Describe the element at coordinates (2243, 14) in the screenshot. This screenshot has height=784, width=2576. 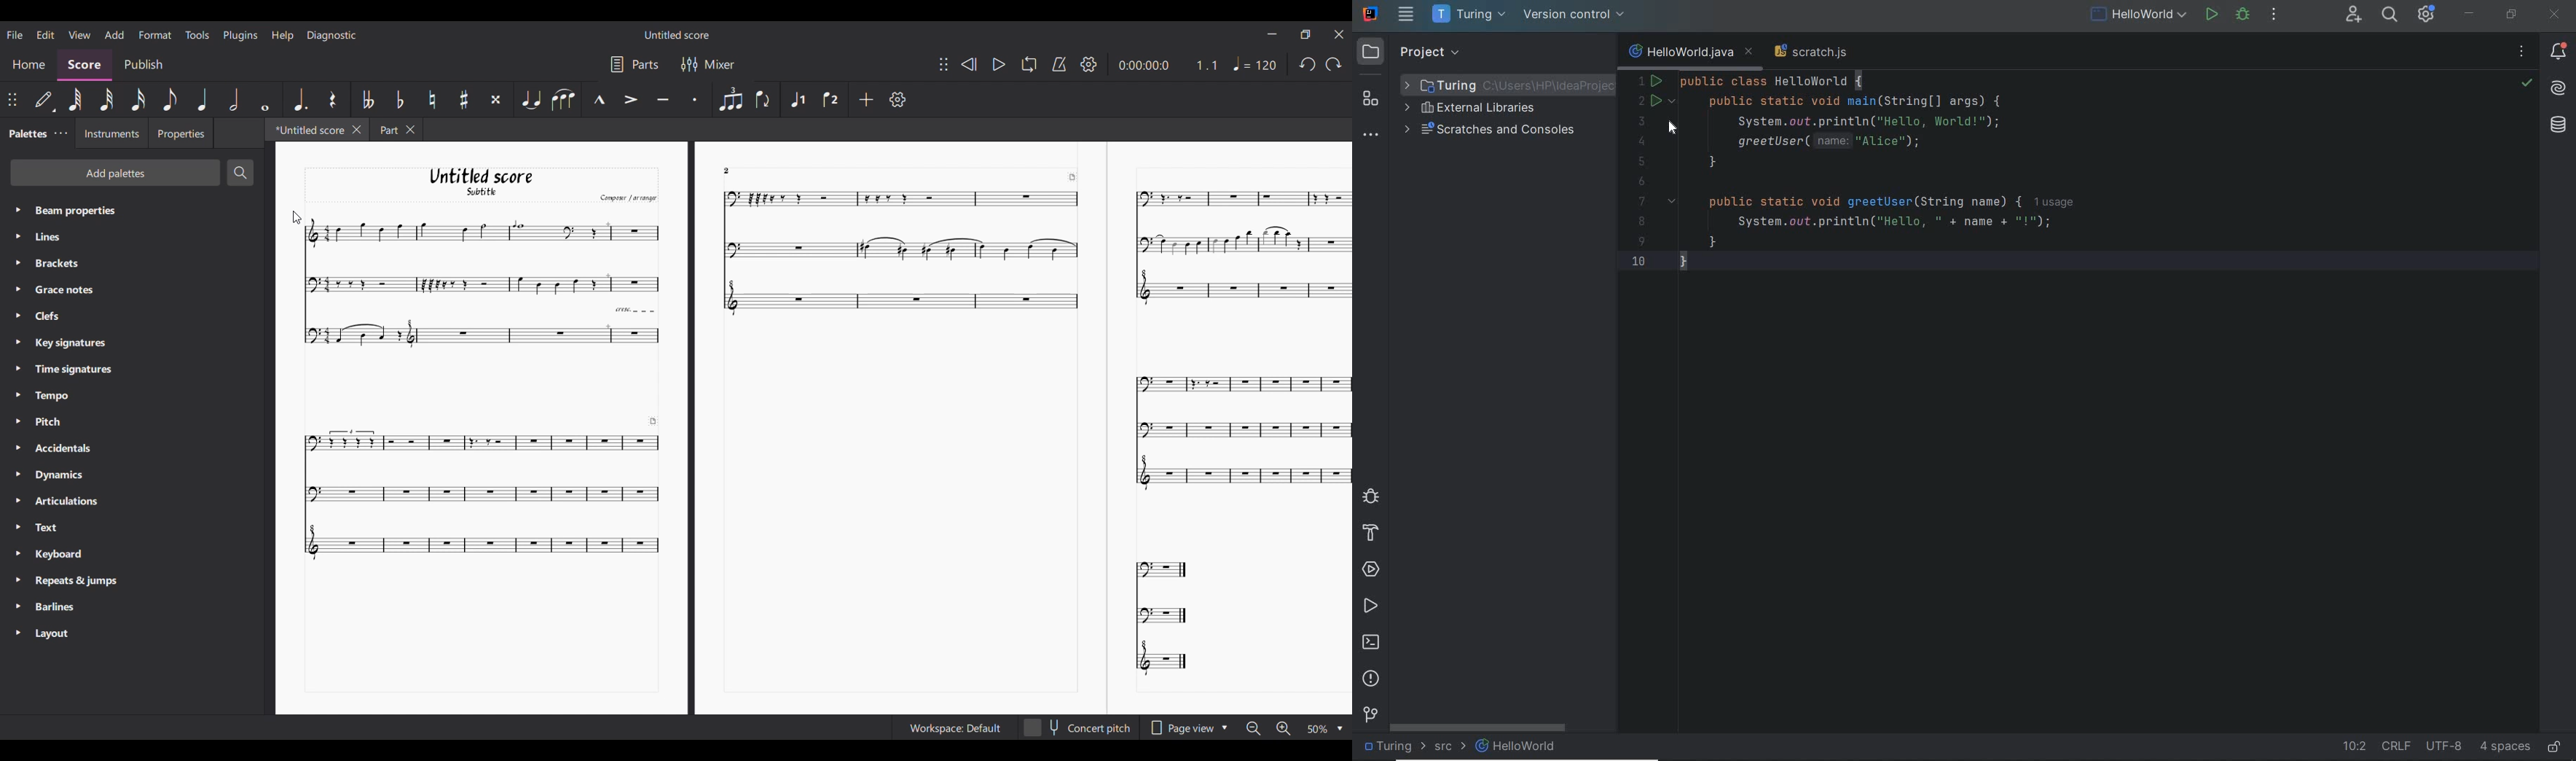
I see `debug` at that location.